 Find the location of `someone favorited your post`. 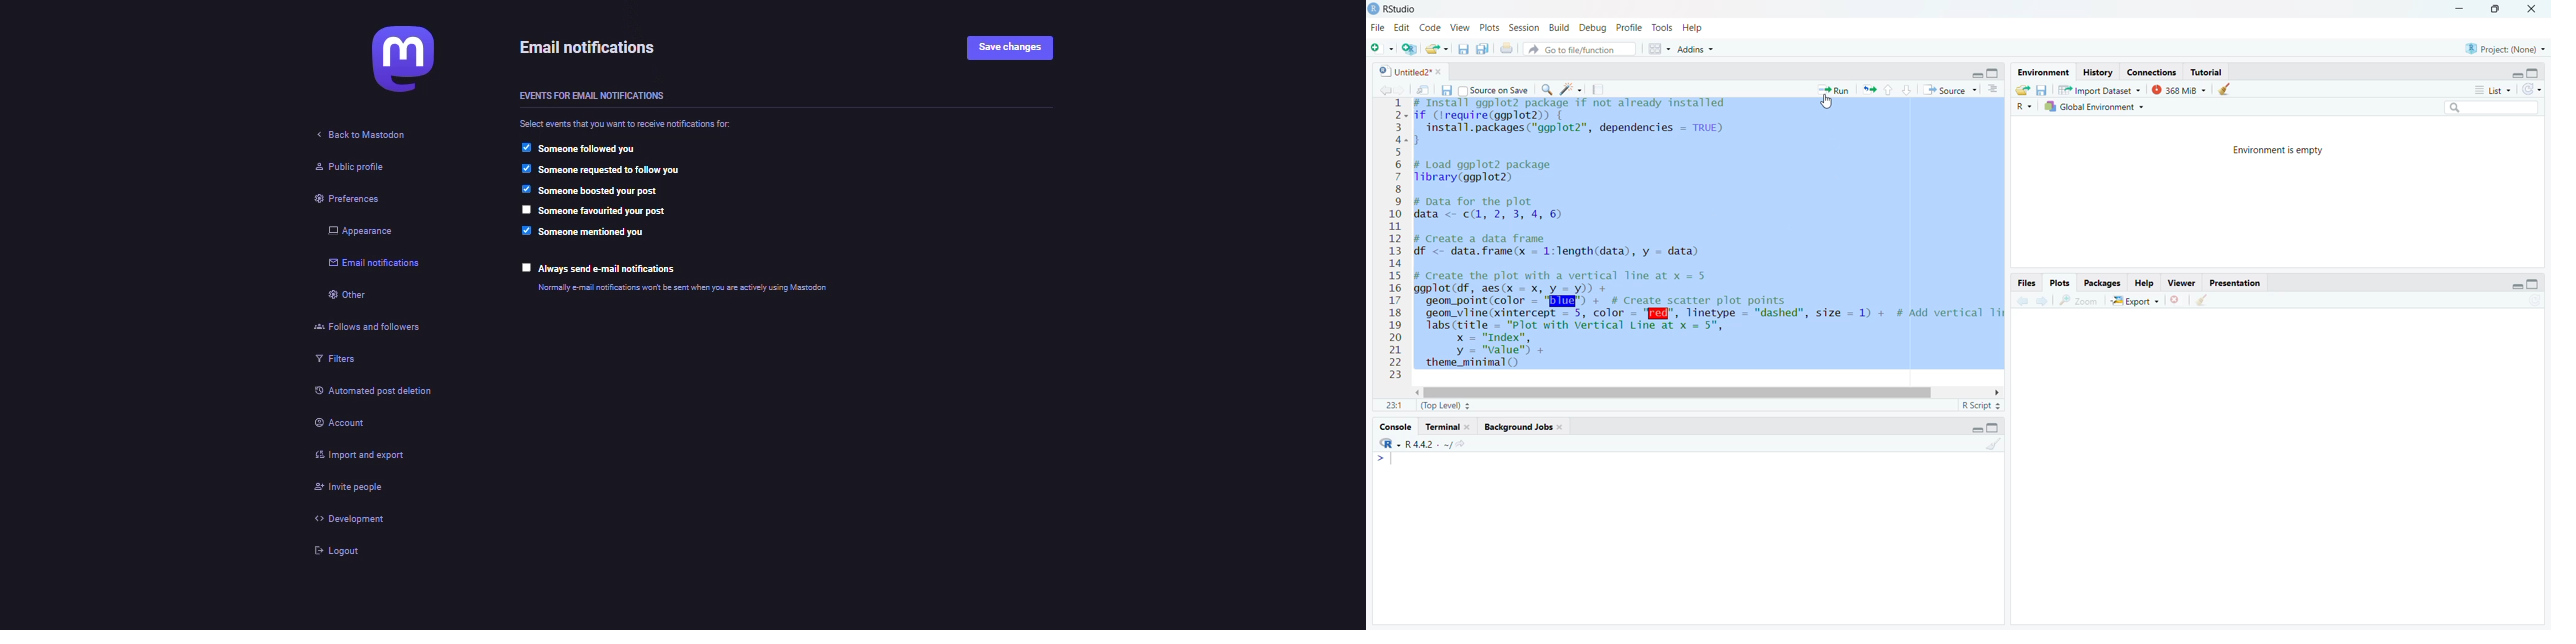

someone favorited your post is located at coordinates (602, 212).